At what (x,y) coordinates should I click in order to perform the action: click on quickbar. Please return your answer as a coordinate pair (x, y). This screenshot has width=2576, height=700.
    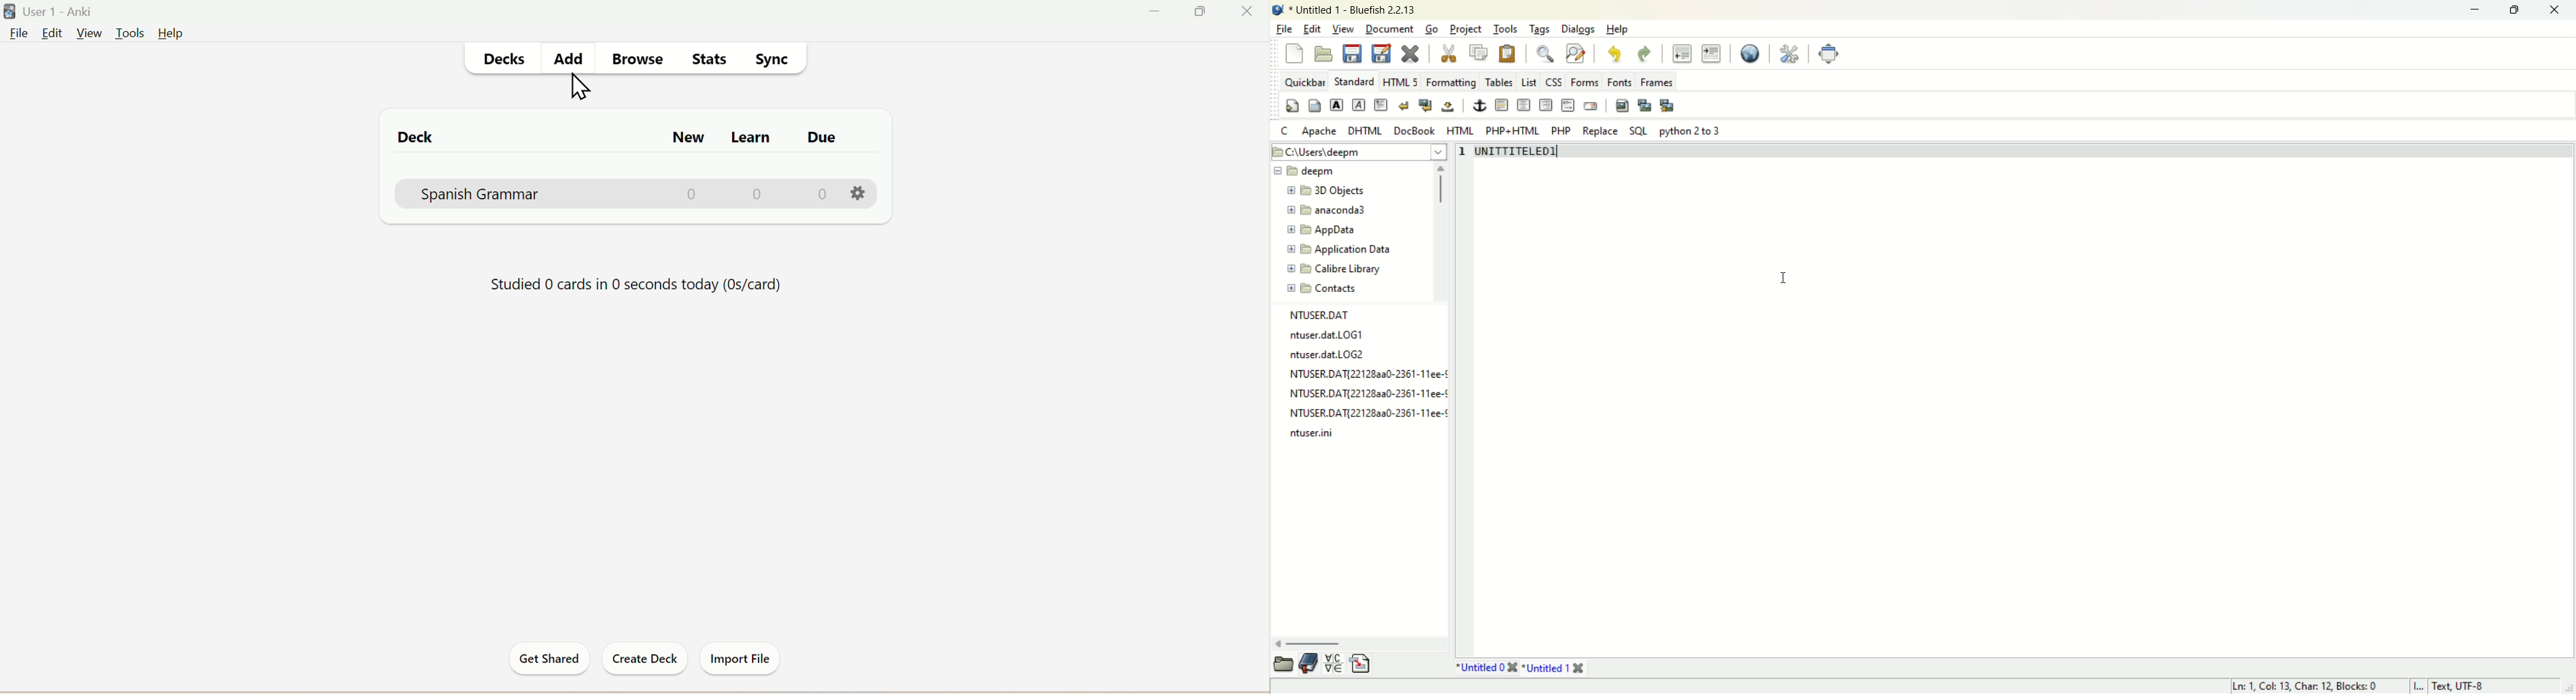
    Looking at the image, I should click on (1304, 82).